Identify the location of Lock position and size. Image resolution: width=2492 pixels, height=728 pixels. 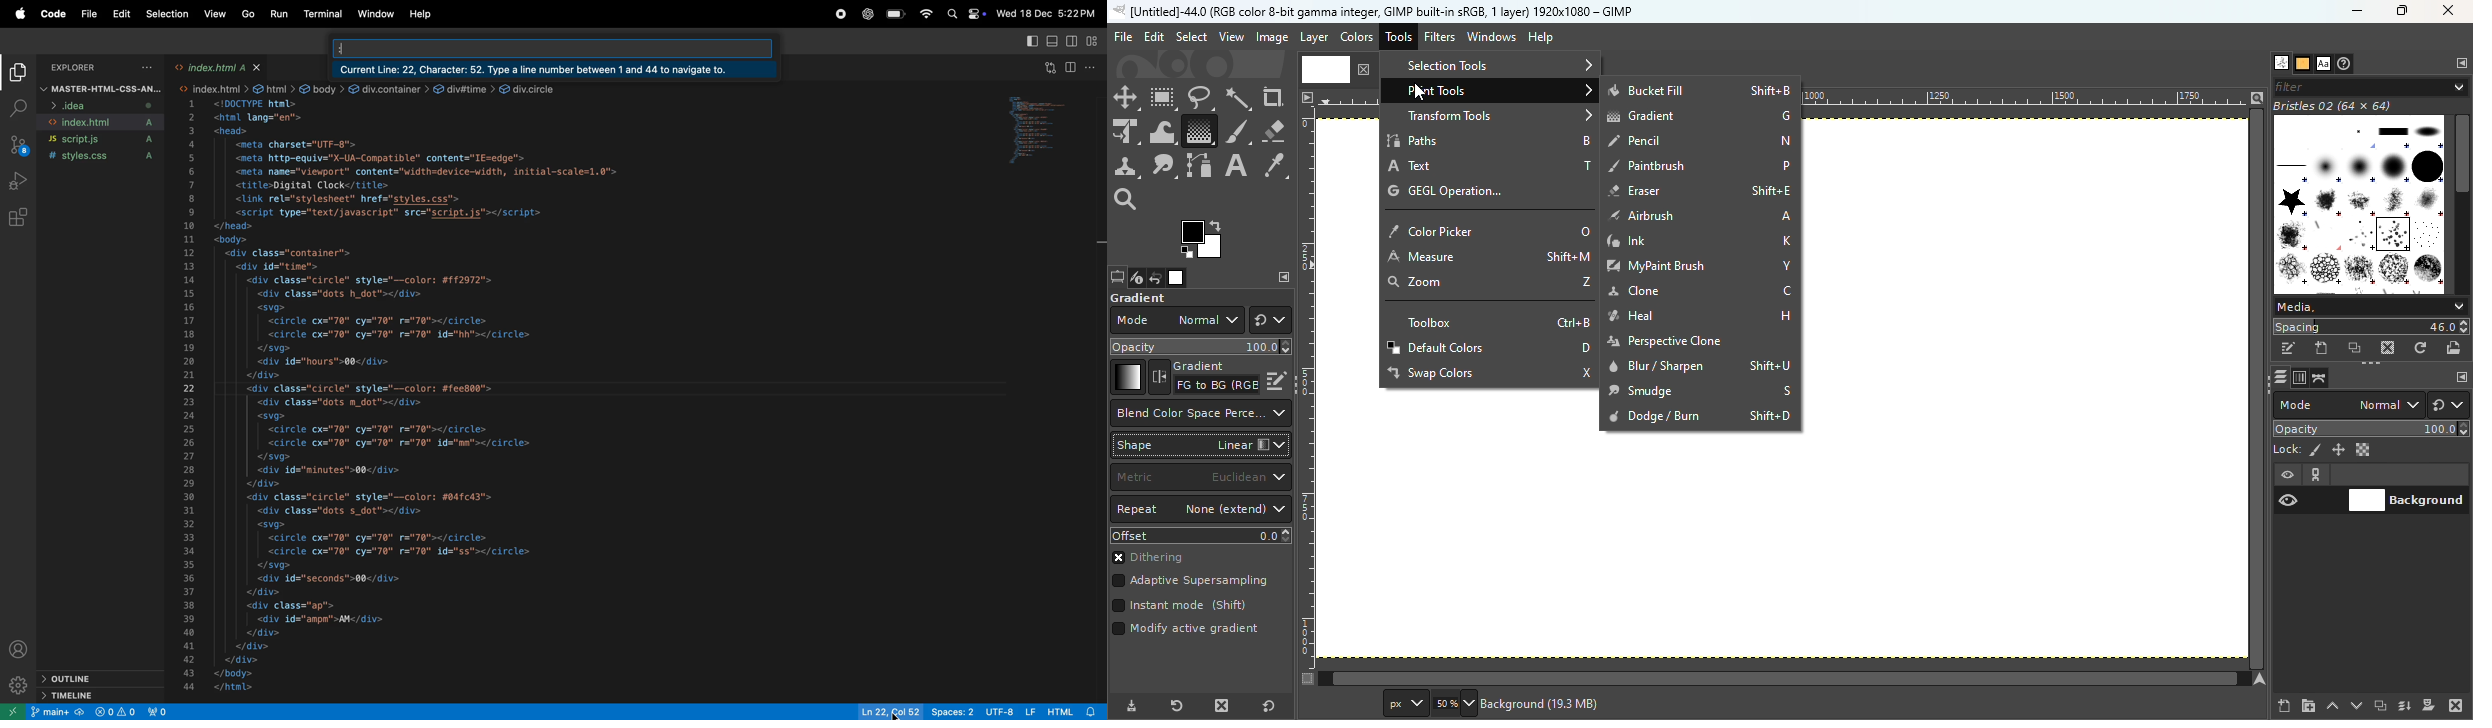
(2337, 449).